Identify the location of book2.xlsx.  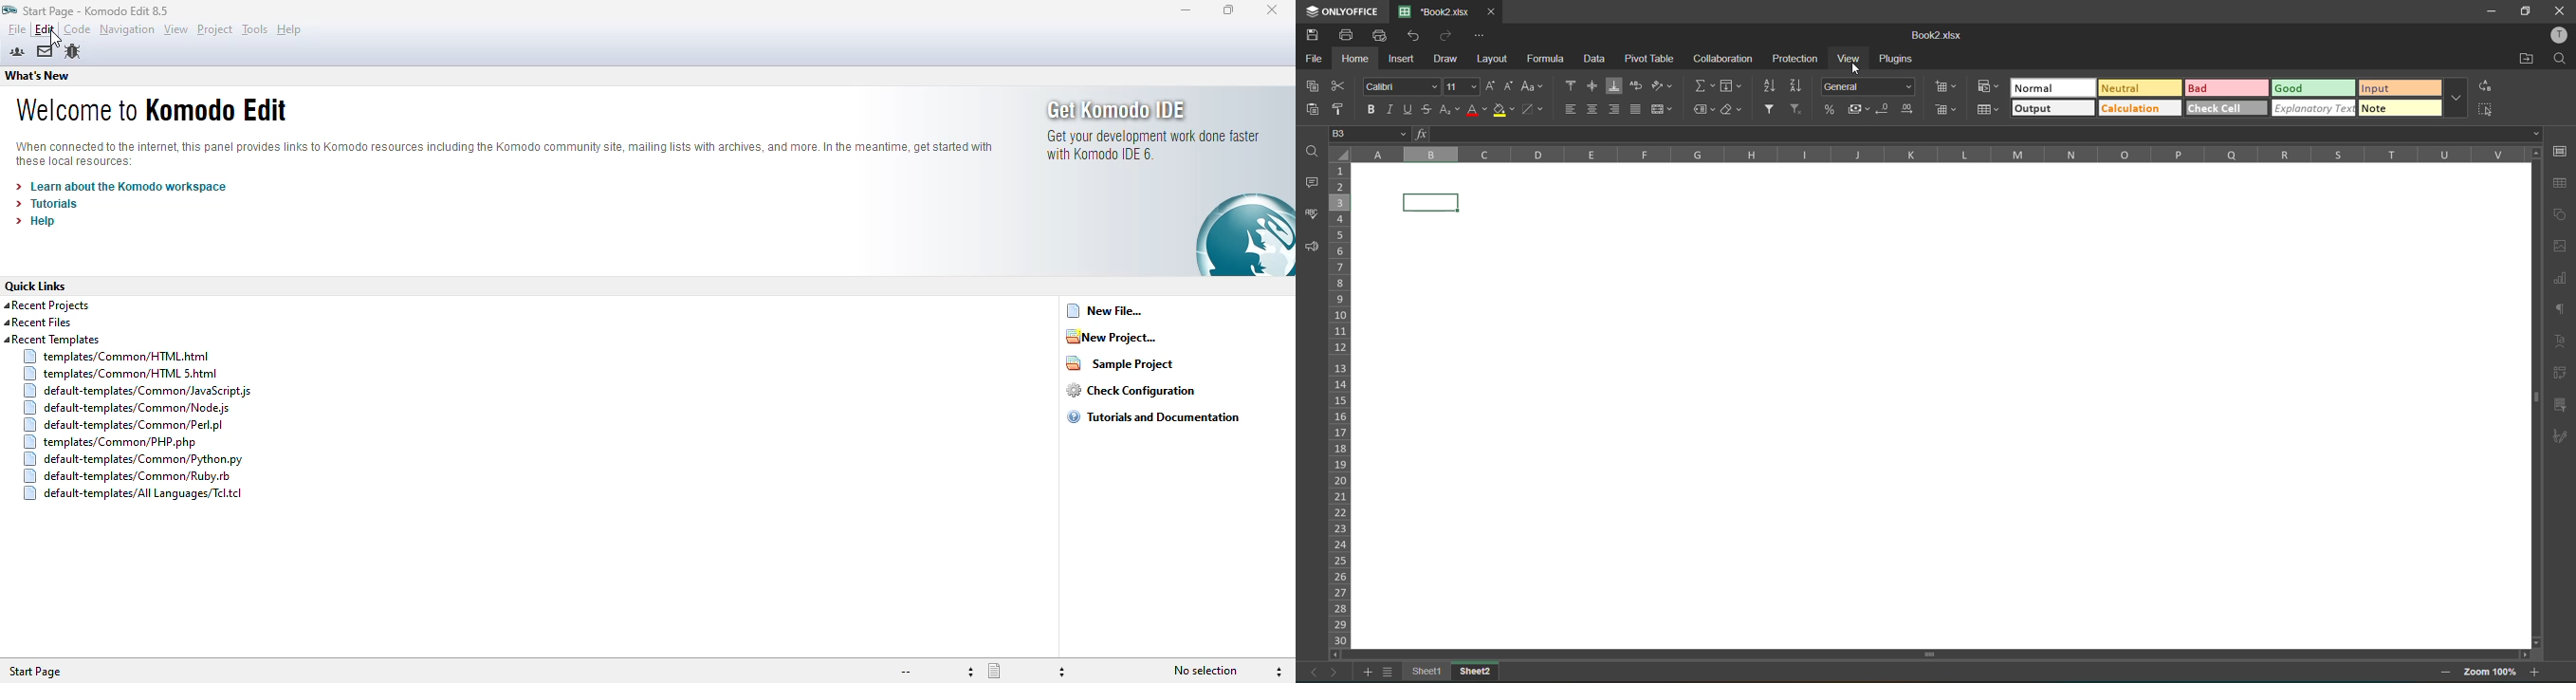
(1436, 11).